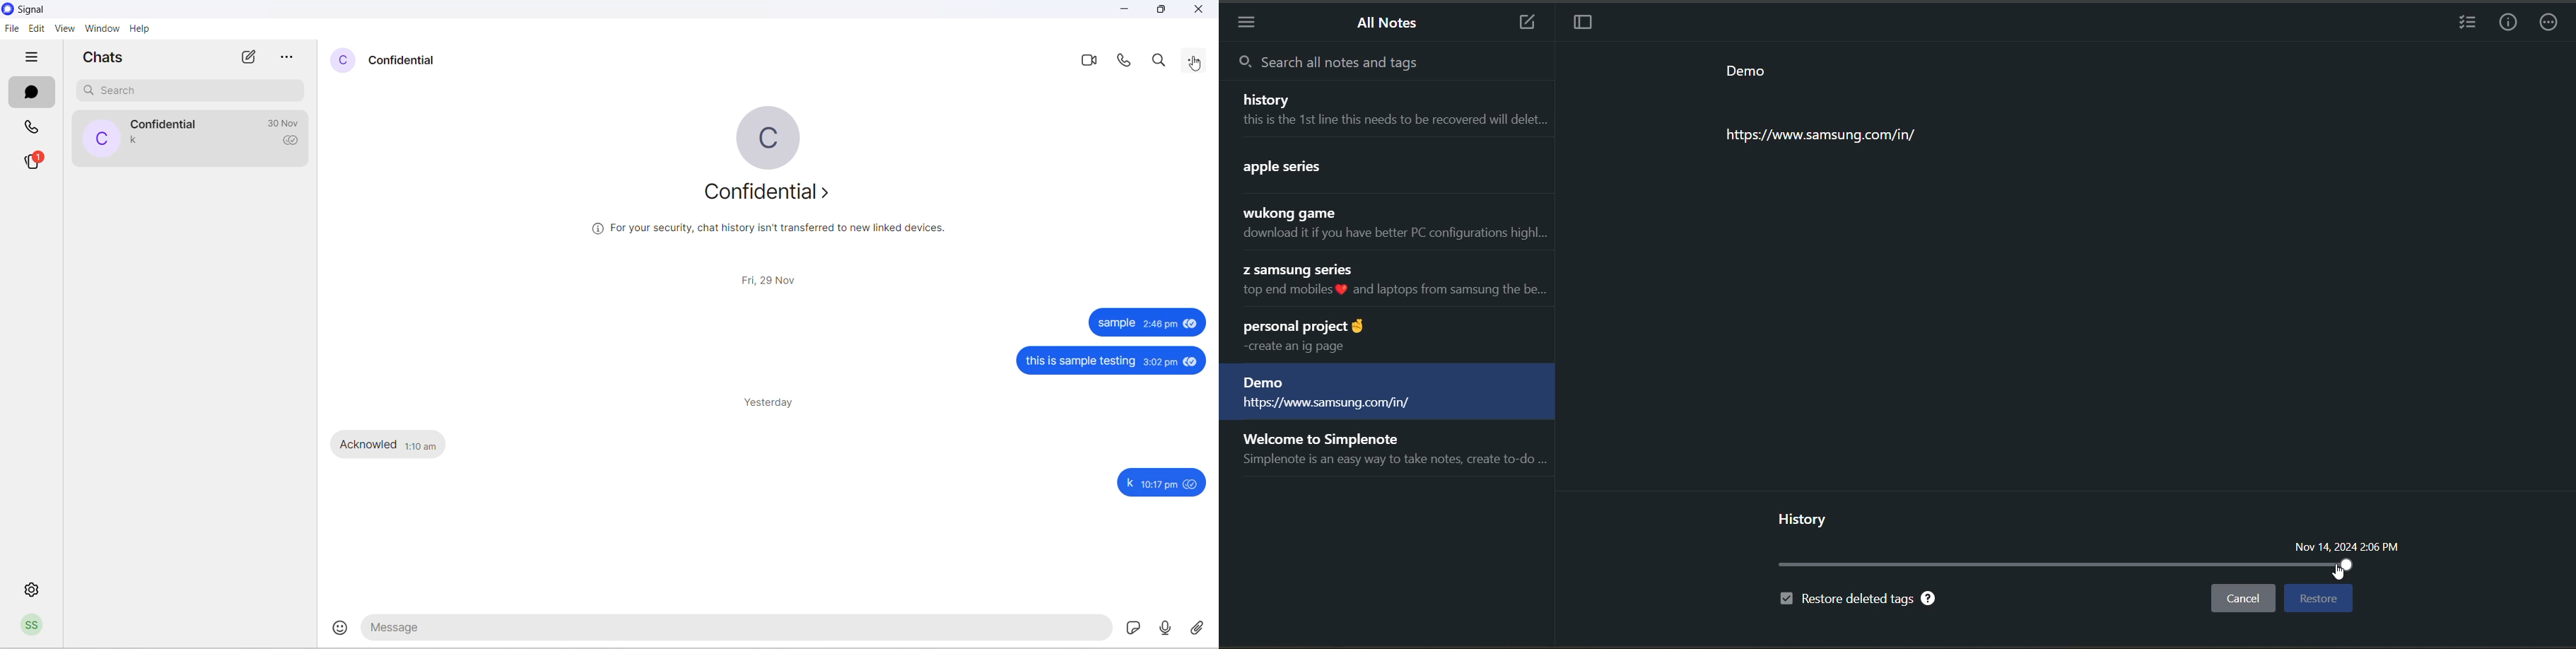 Image resolution: width=2576 pixels, height=672 pixels. Describe the element at coordinates (1581, 24) in the screenshot. I see `toggle focus mode` at that location.